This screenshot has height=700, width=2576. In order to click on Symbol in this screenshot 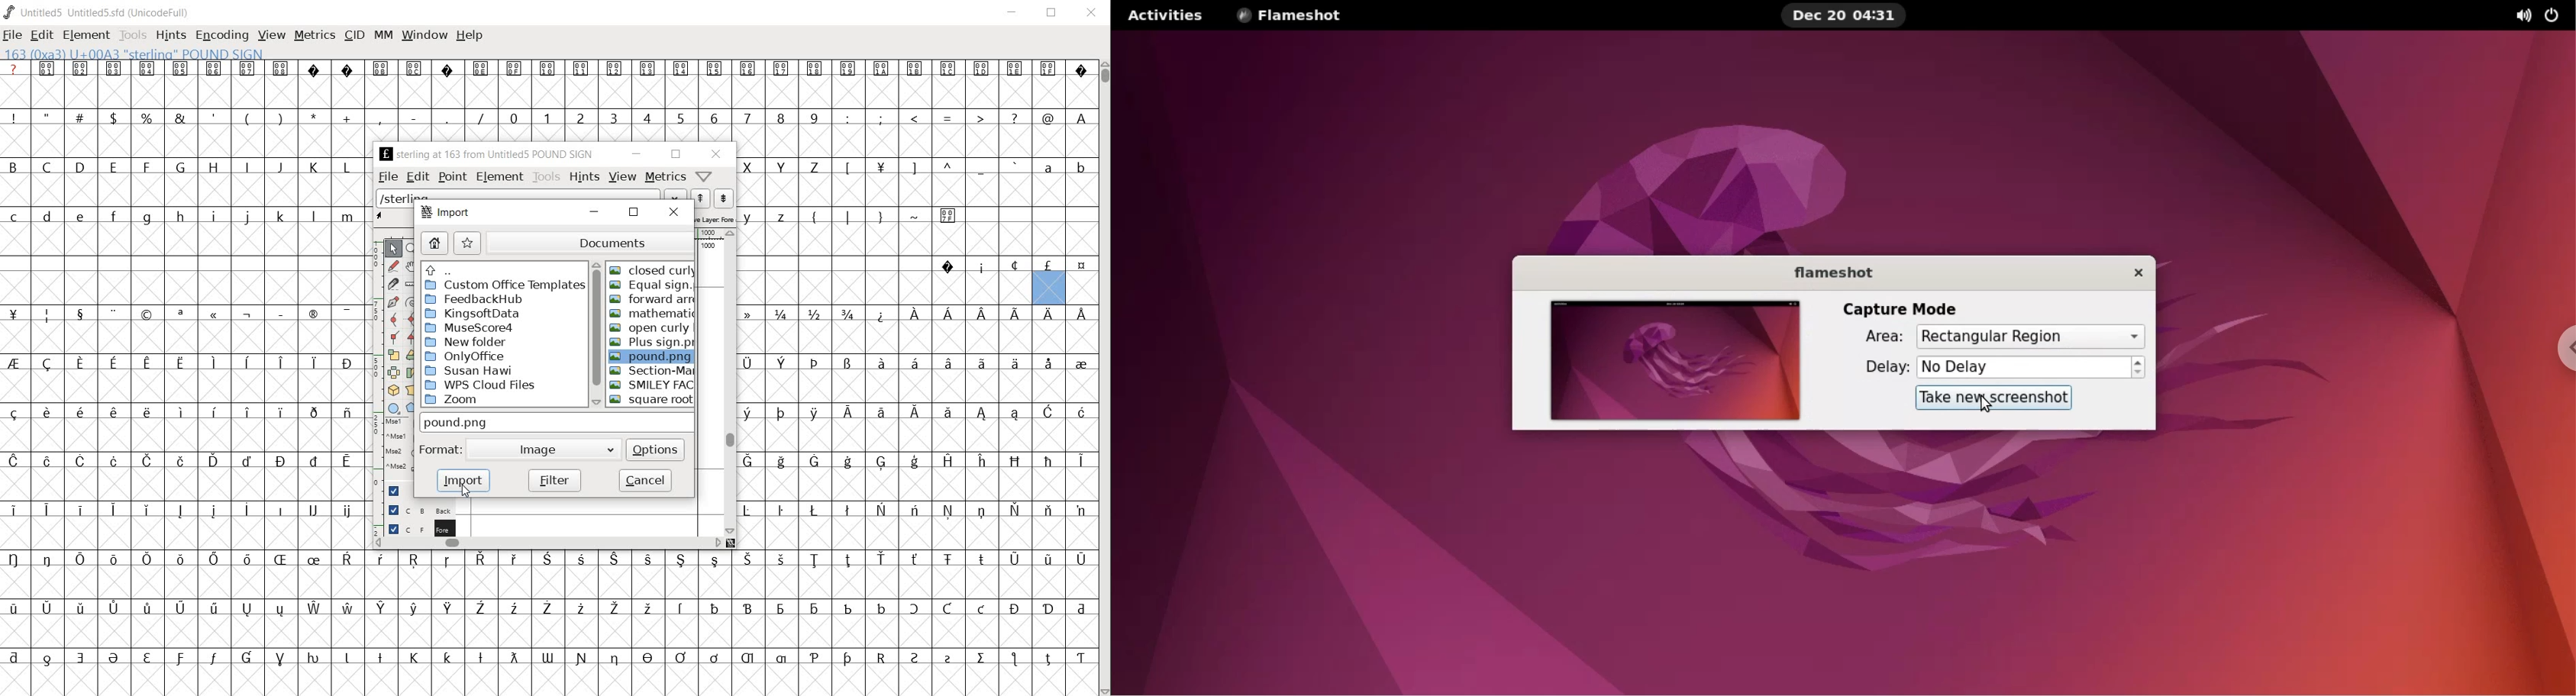, I will do `click(649, 609)`.